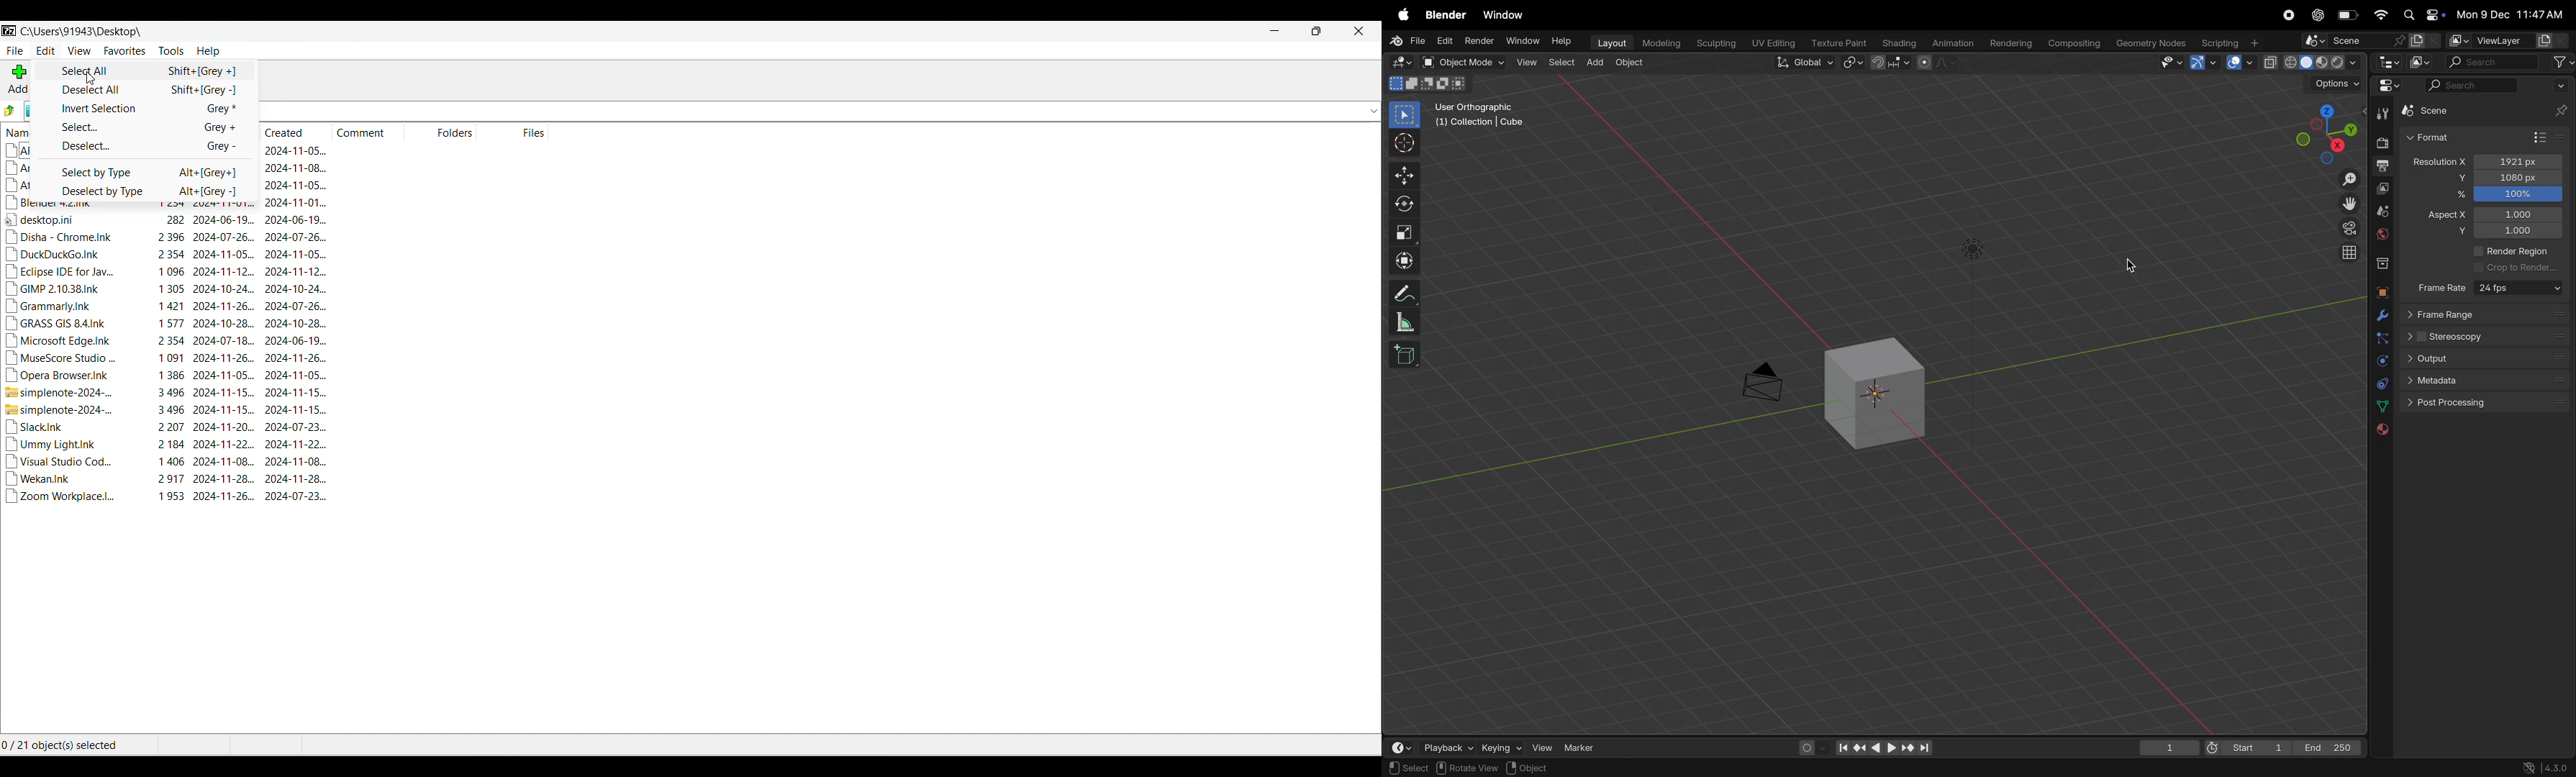  I want to click on y, so click(2456, 179).